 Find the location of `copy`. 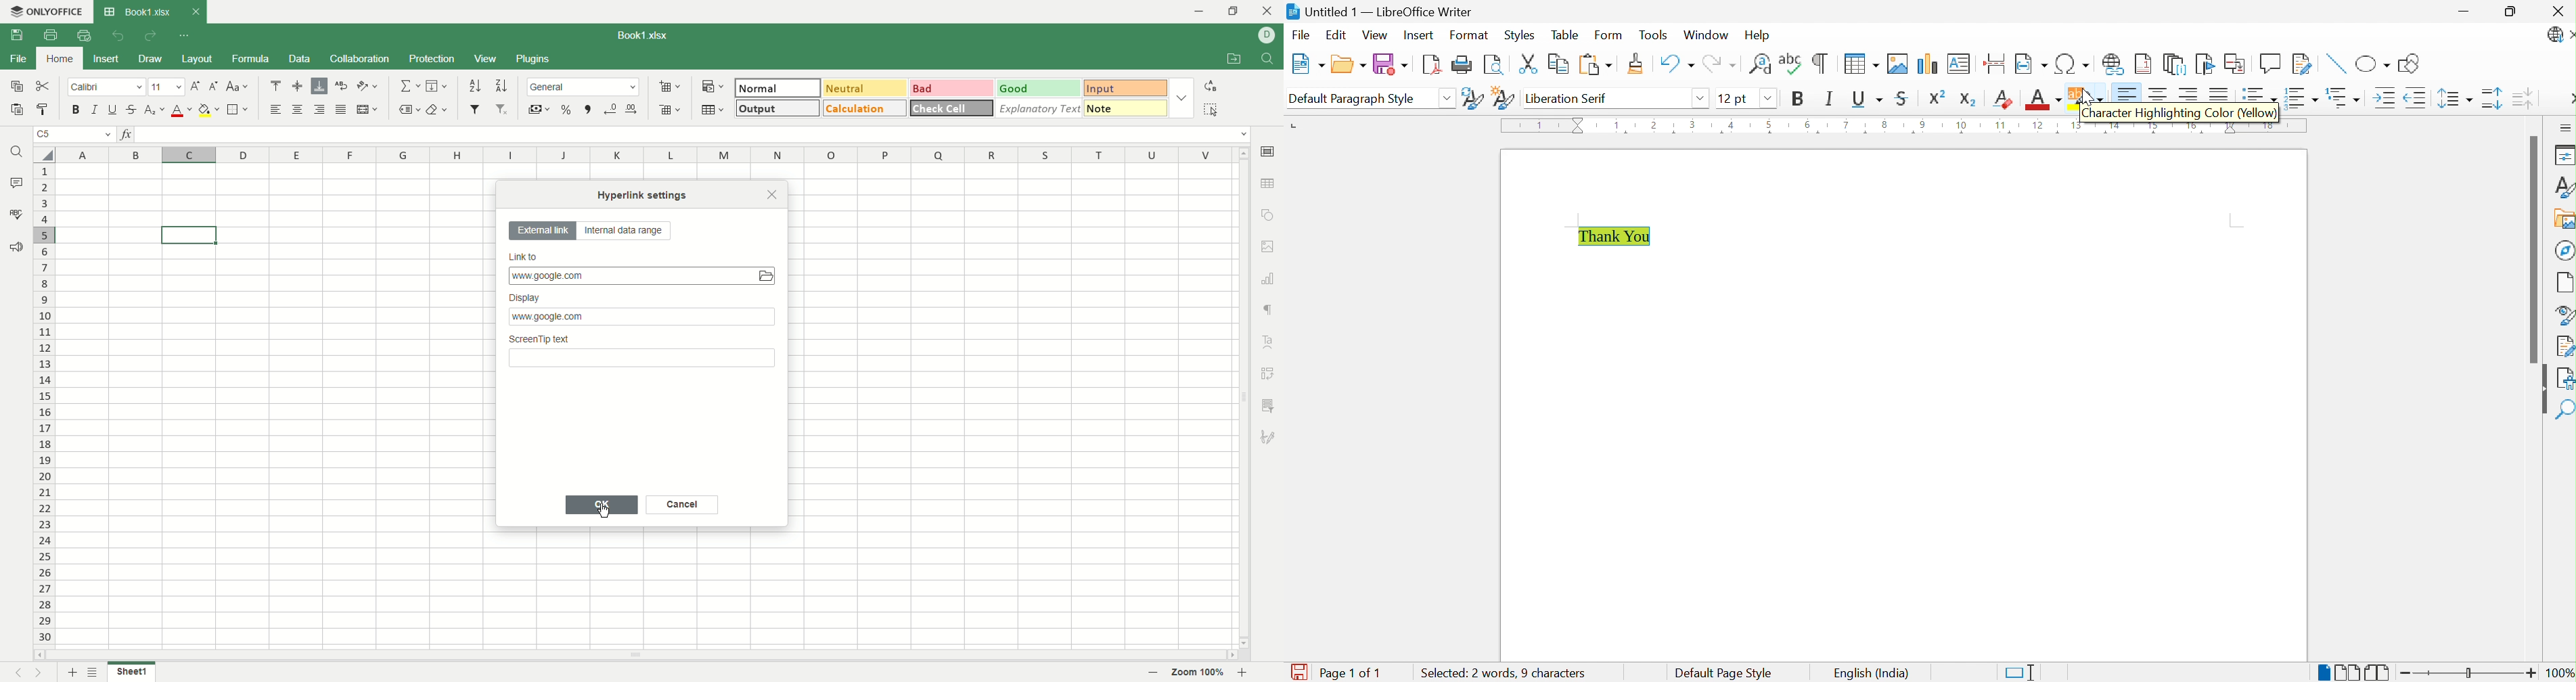

copy is located at coordinates (15, 89).